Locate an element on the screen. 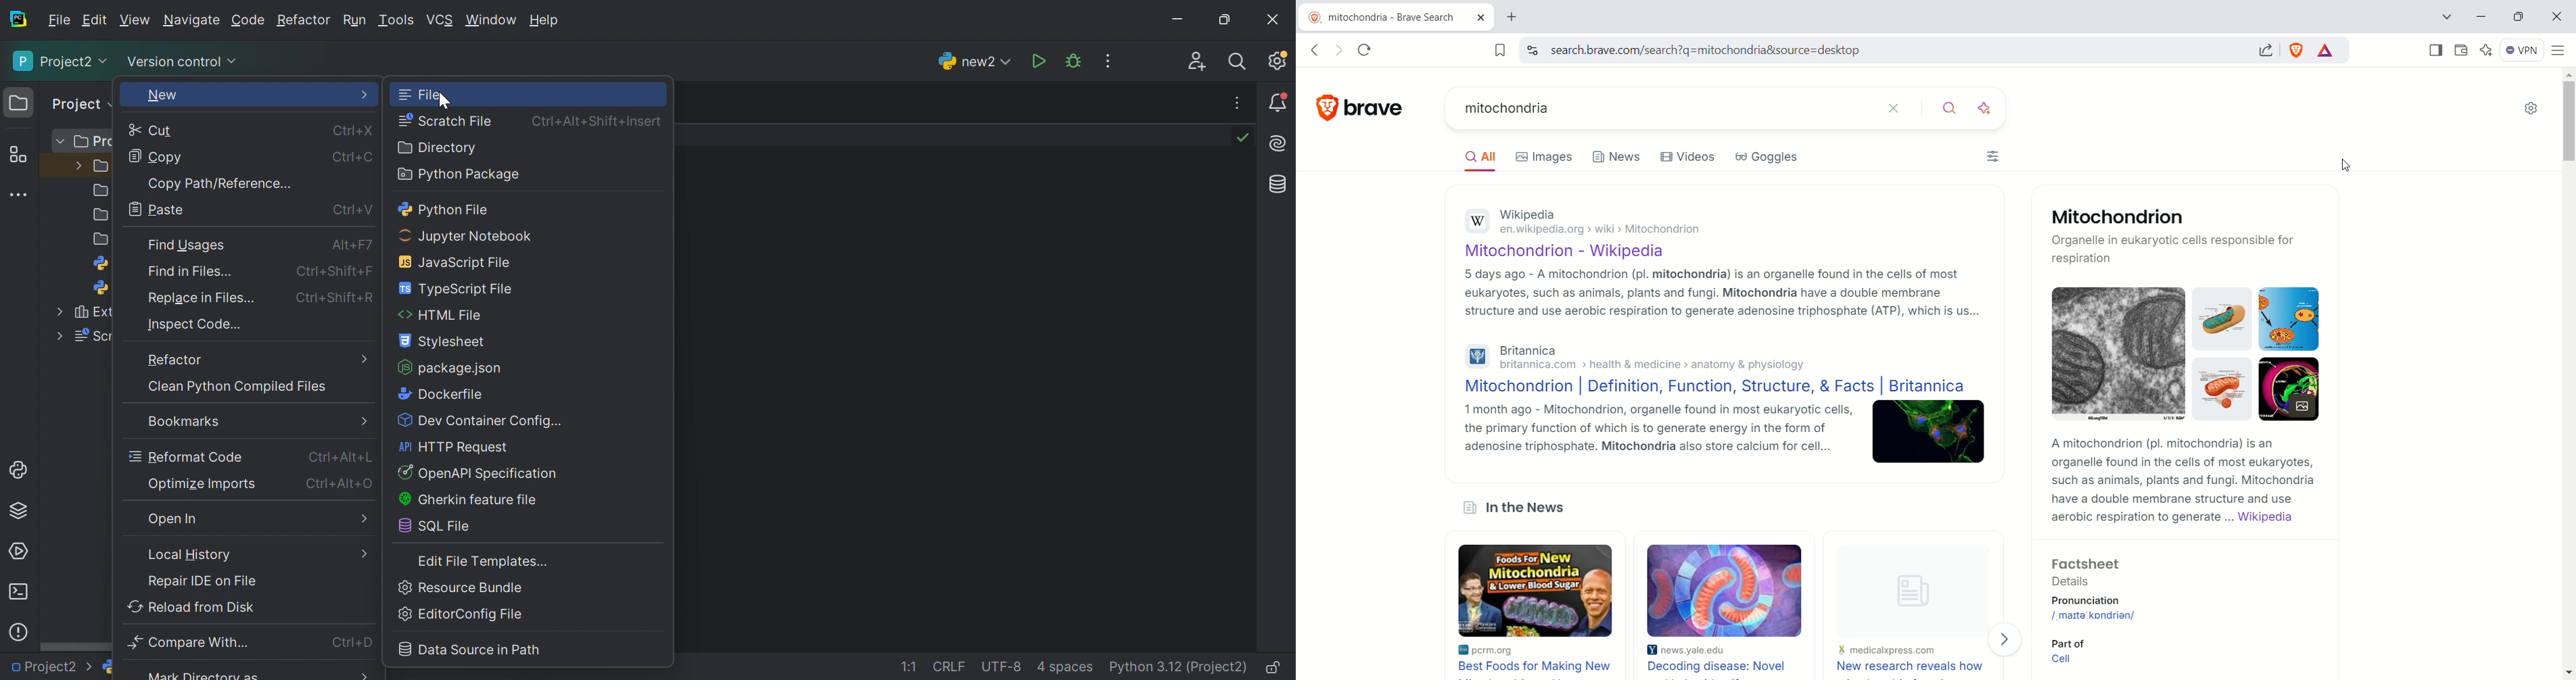 The width and height of the screenshot is (2576, 700). Ctrl+C is located at coordinates (356, 157).